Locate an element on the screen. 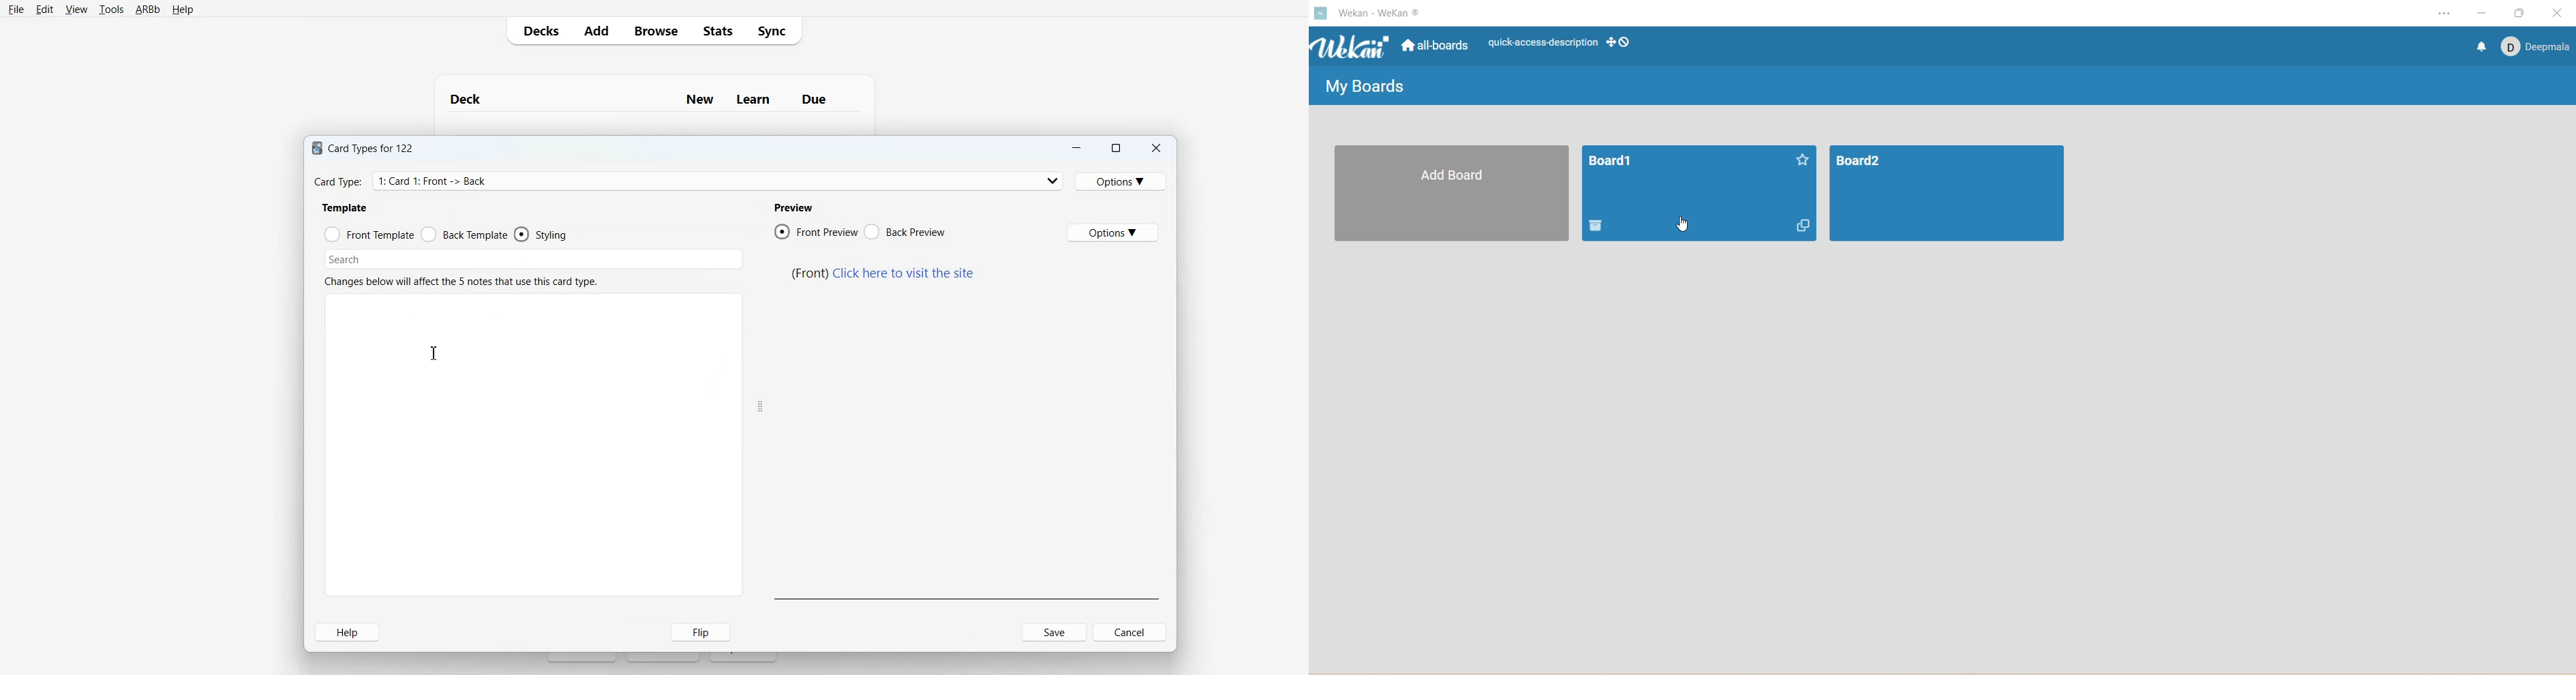 This screenshot has height=700, width=2576. favorite is located at coordinates (1802, 159).